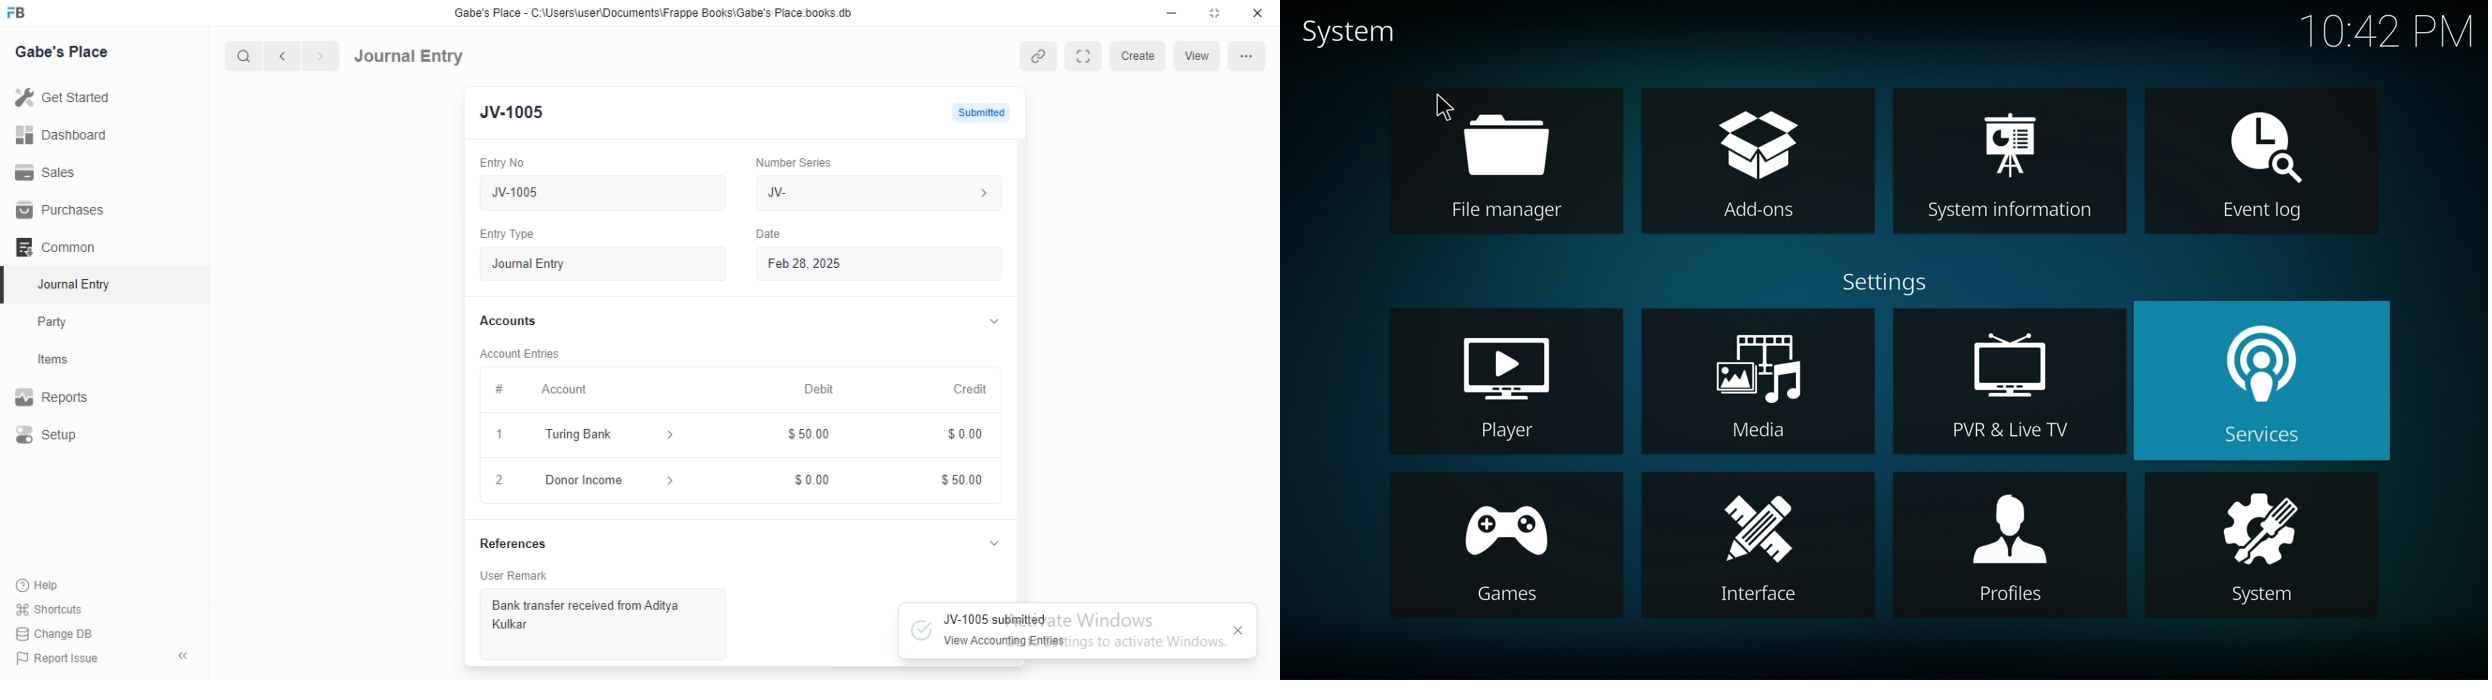  Describe the element at coordinates (1753, 159) in the screenshot. I see `add ons` at that location.